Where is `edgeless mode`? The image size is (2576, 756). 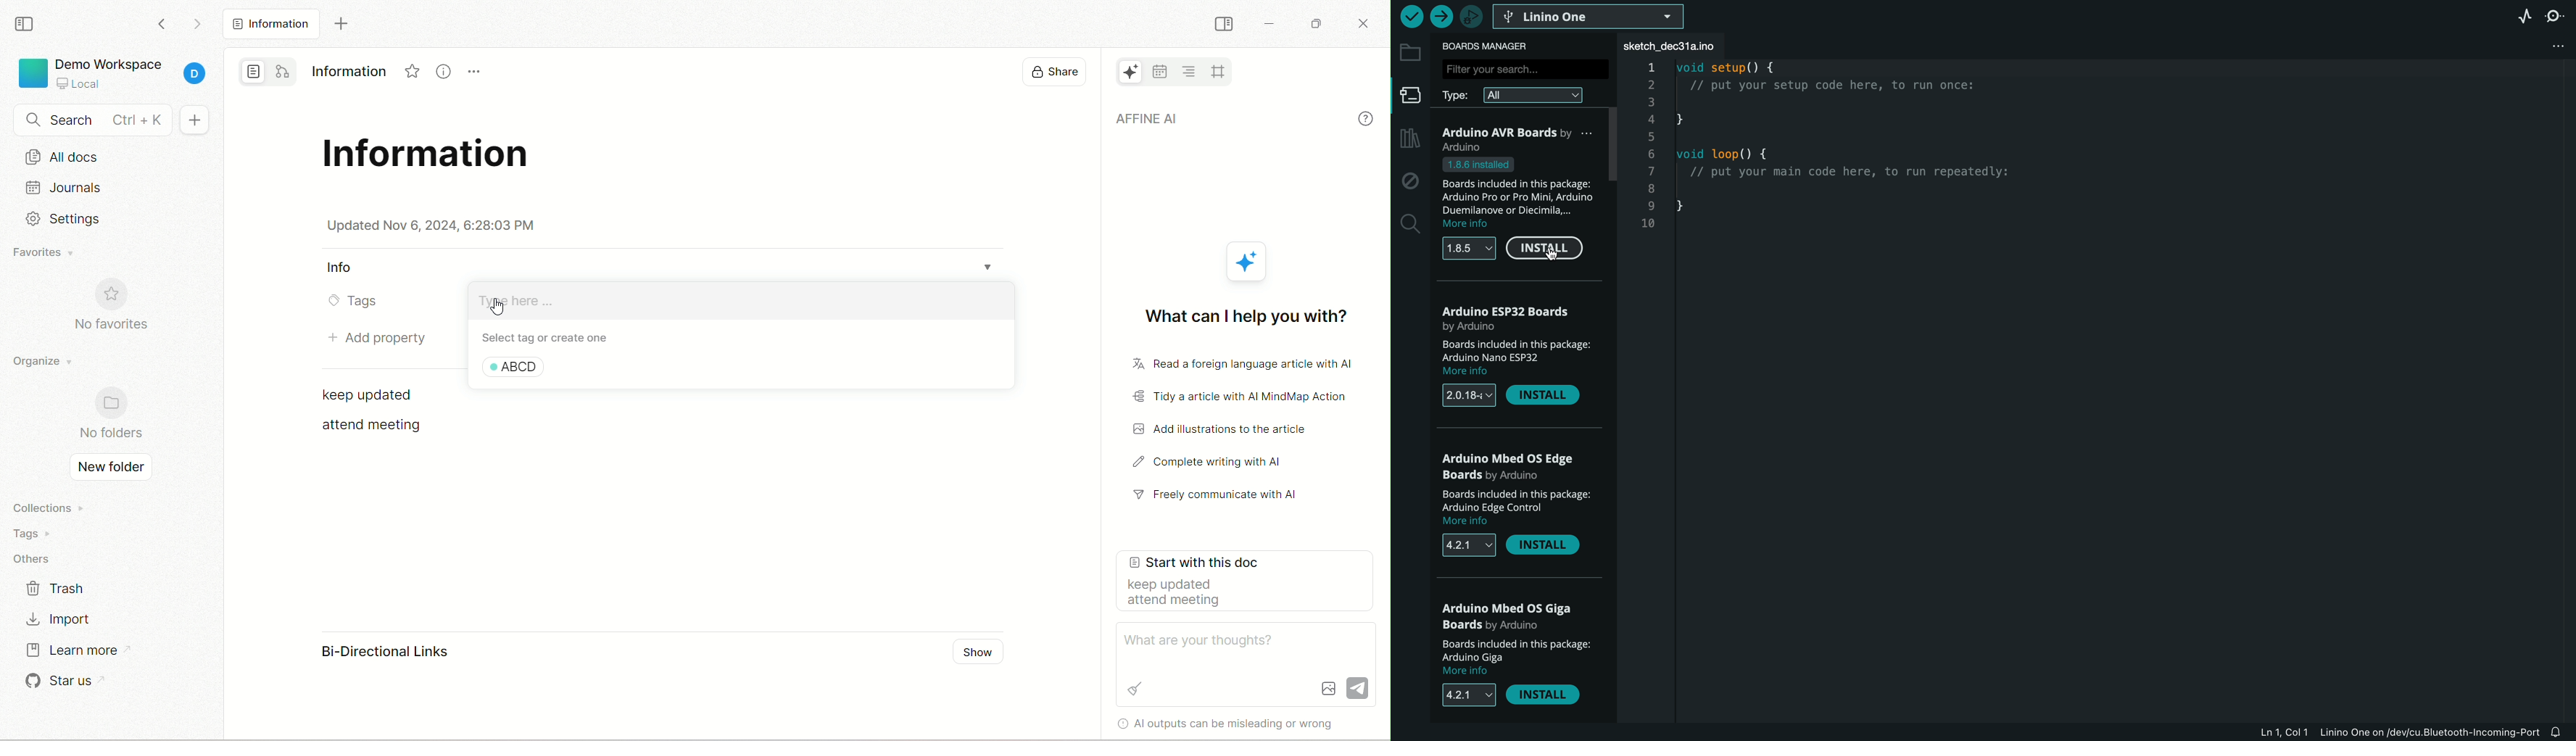 edgeless mode is located at coordinates (285, 72).